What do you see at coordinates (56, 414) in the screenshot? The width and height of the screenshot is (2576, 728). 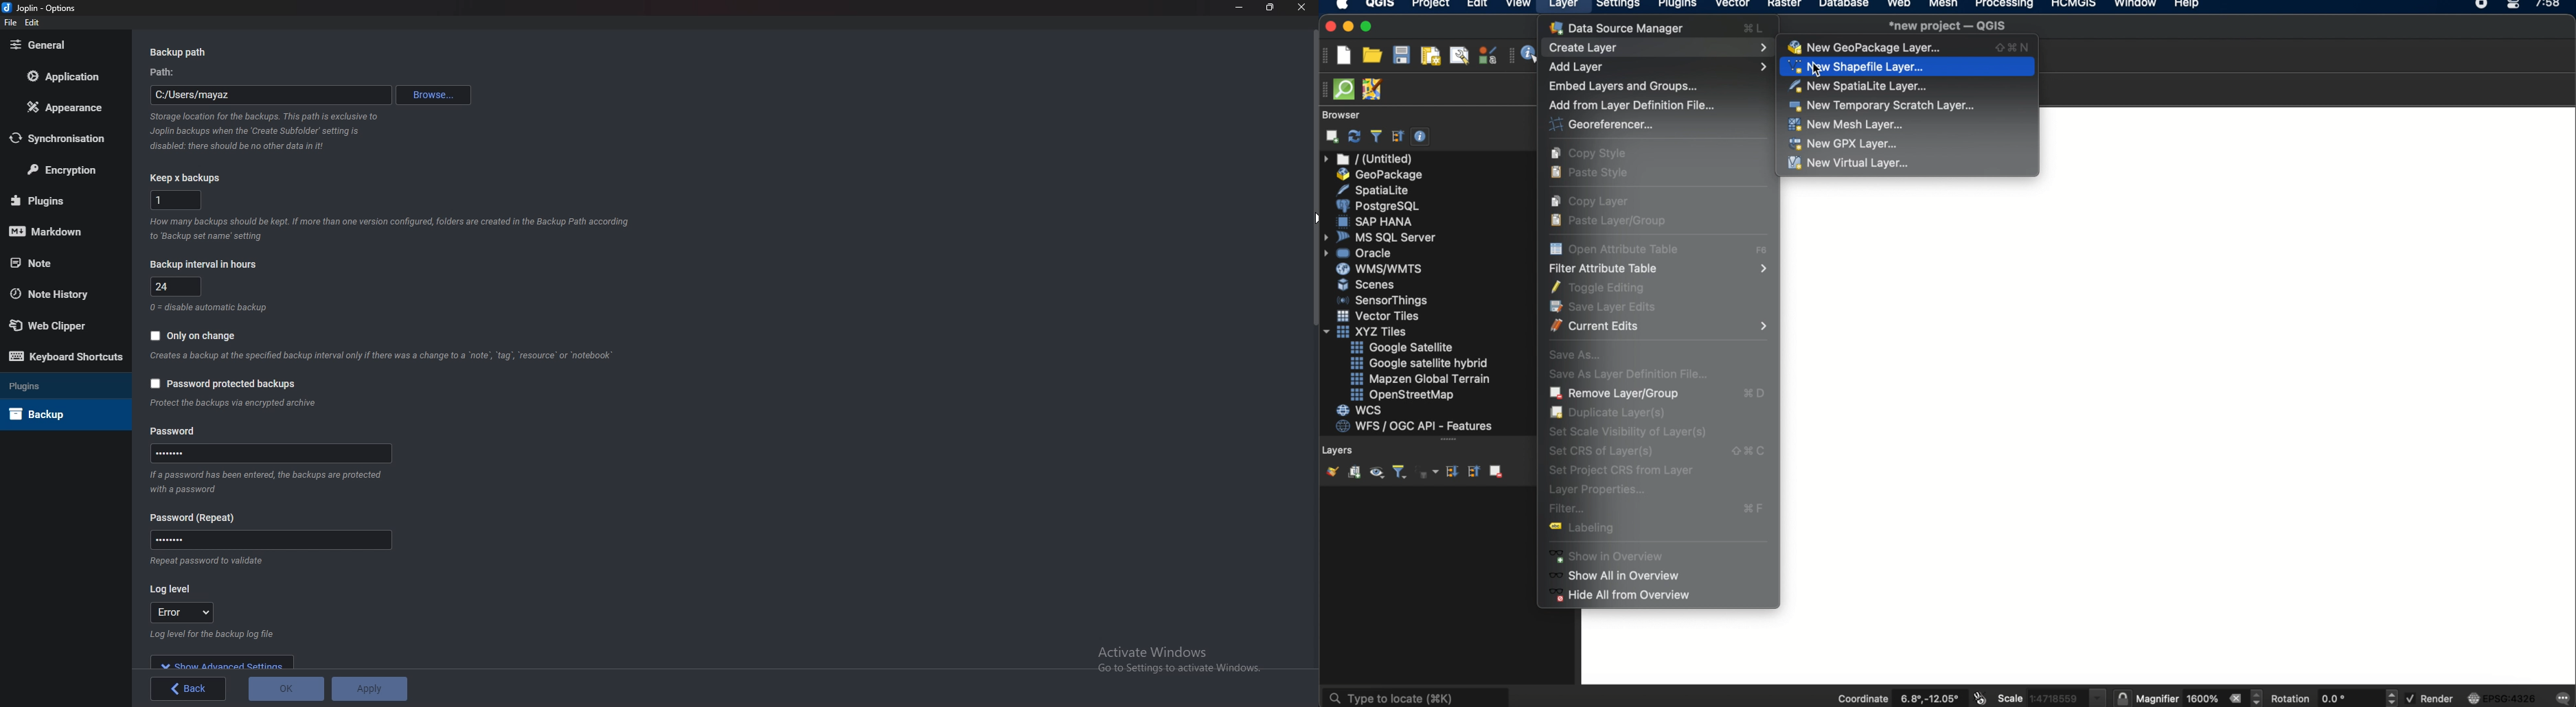 I see `Back up` at bounding box center [56, 414].